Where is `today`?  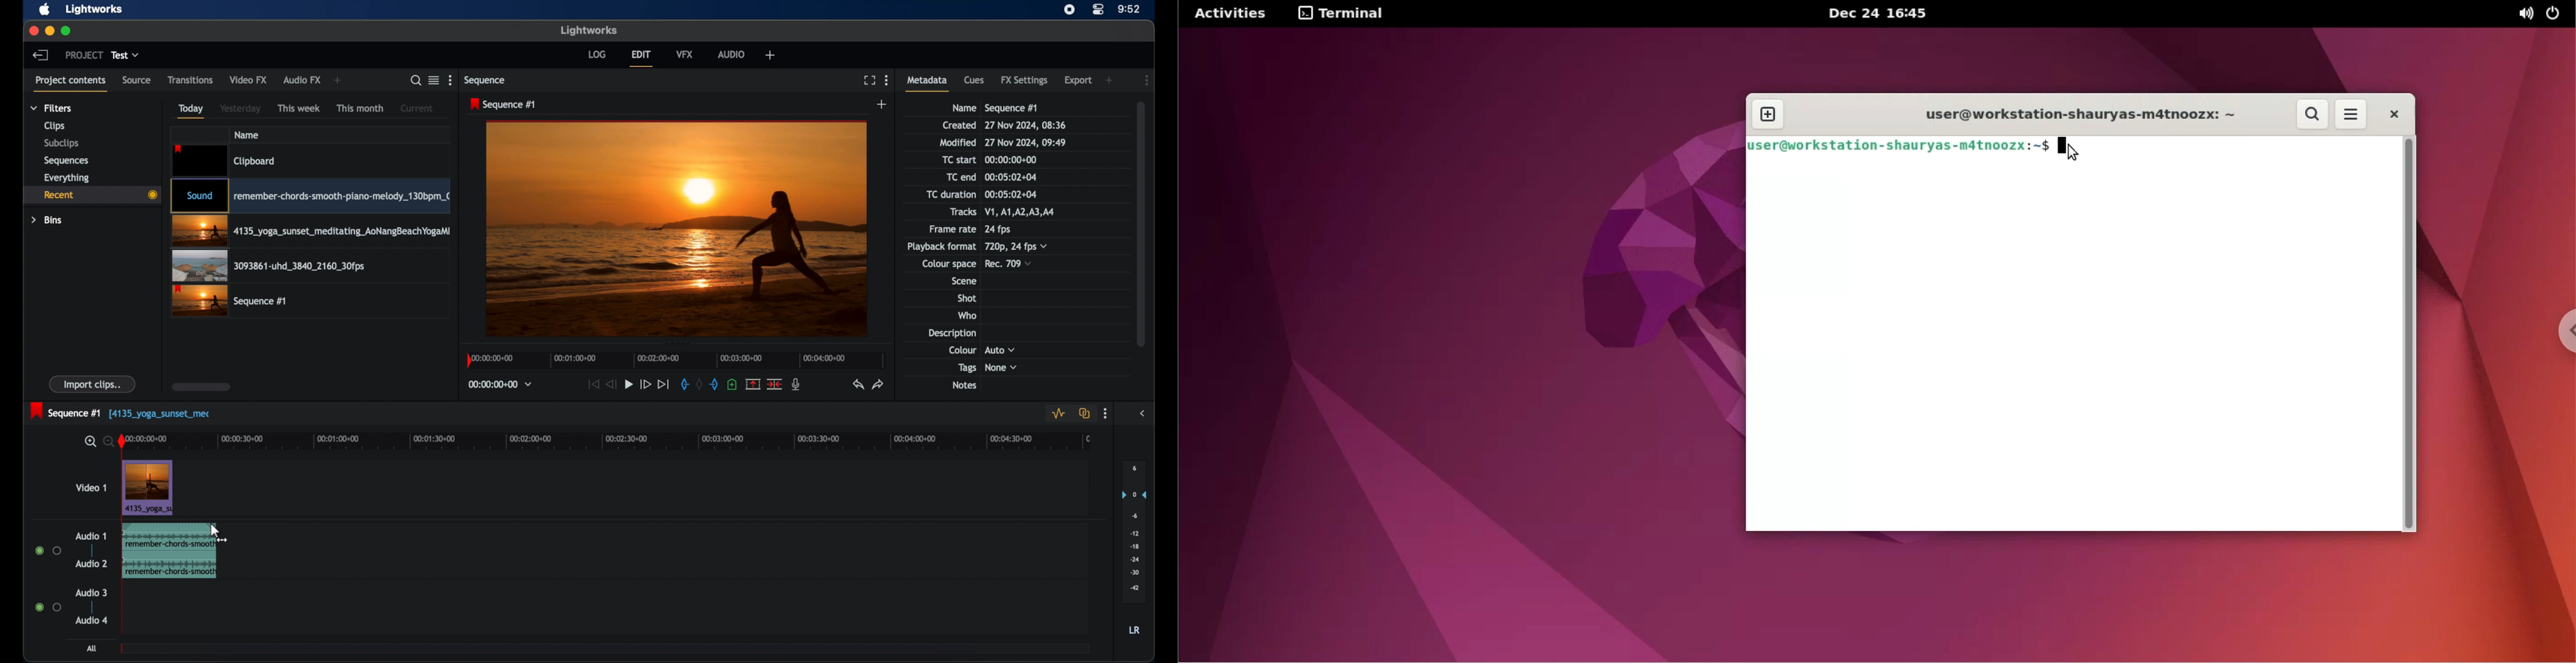
today is located at coordinates (191, 111).